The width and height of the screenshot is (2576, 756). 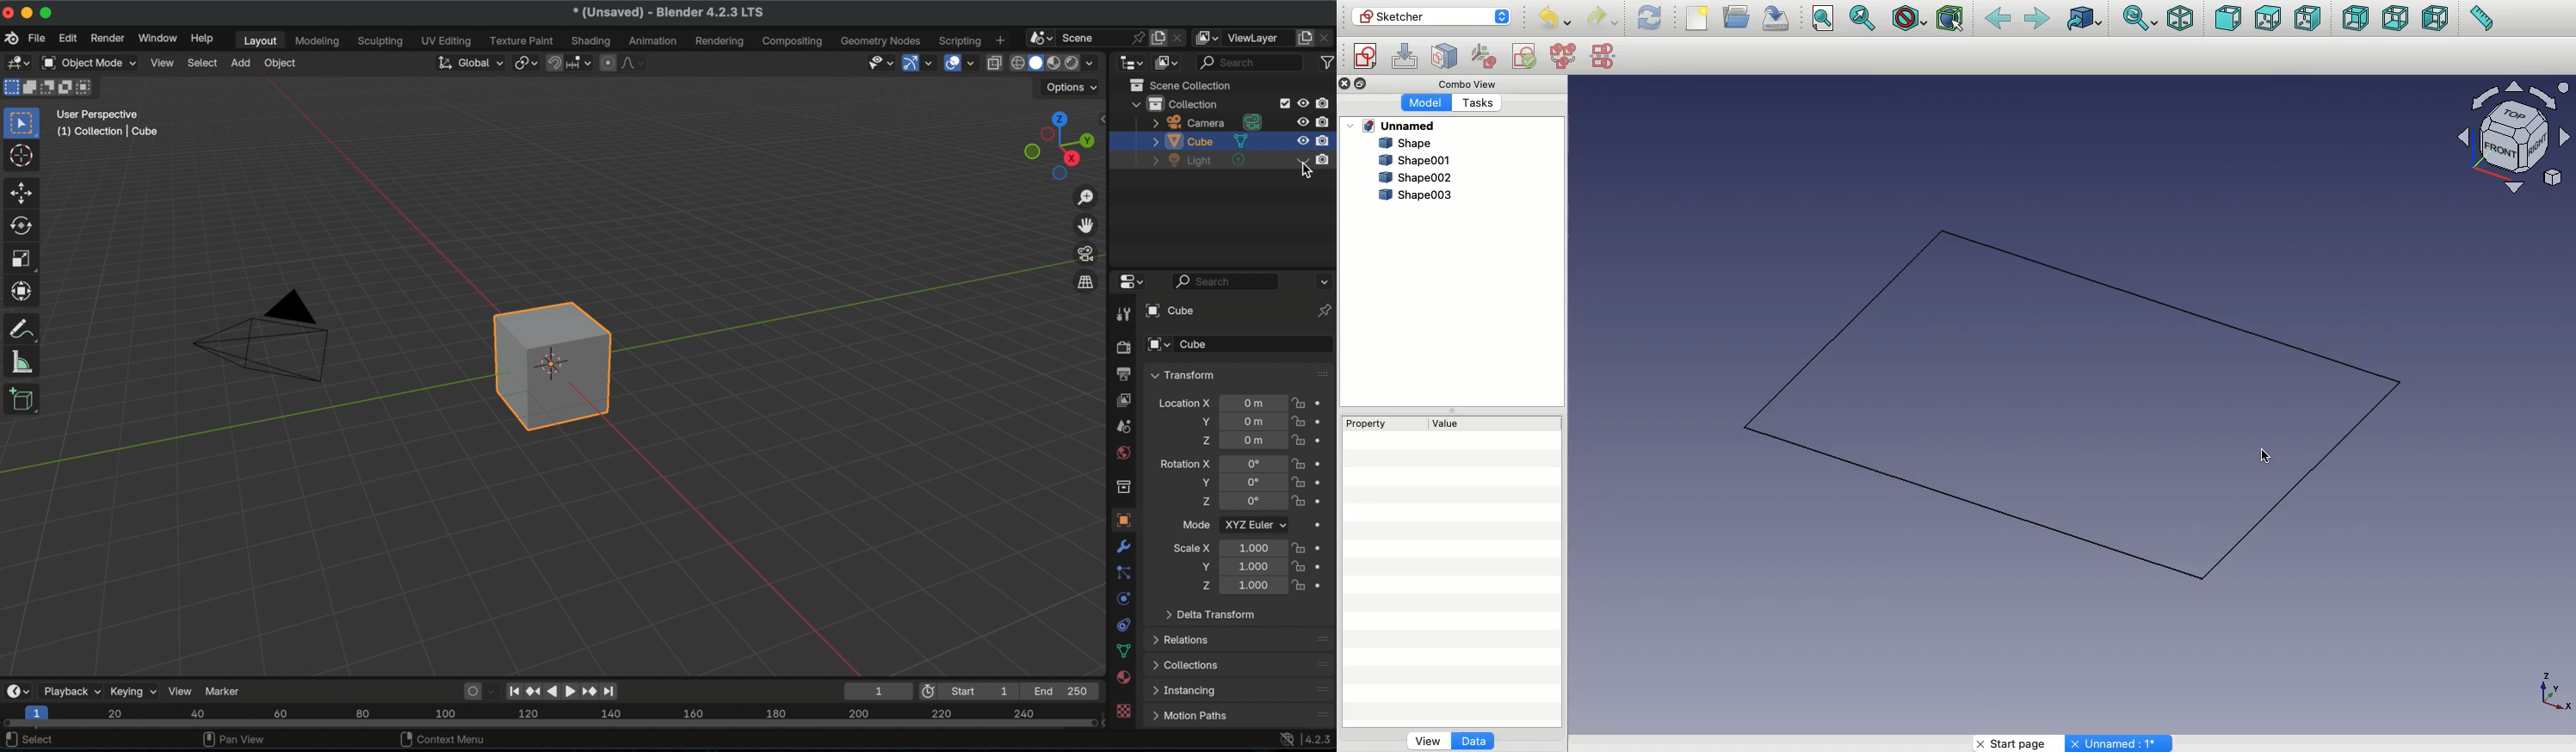 What do you see at coordinates (232, 740) in the screenshot?
I see `pan view` at bounding box center [232, 740].